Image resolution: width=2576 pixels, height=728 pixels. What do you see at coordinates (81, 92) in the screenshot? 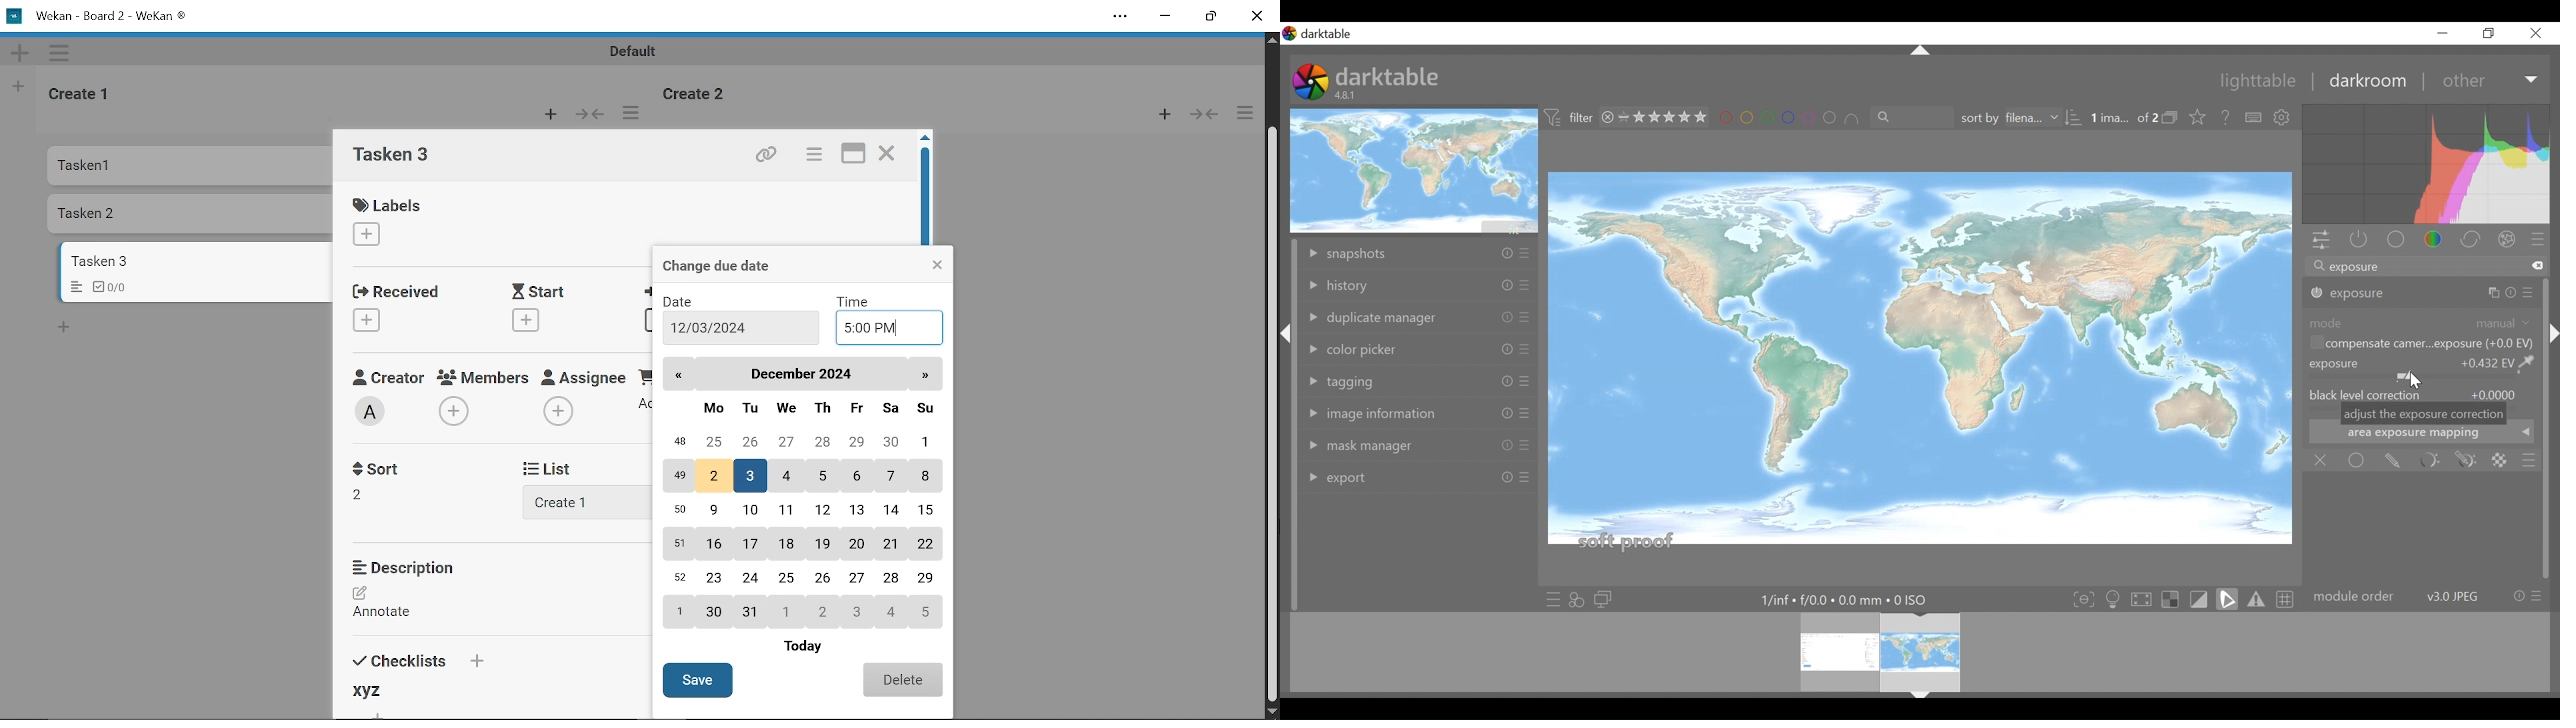
I see `Create 1` at bounding box center [81, 92].